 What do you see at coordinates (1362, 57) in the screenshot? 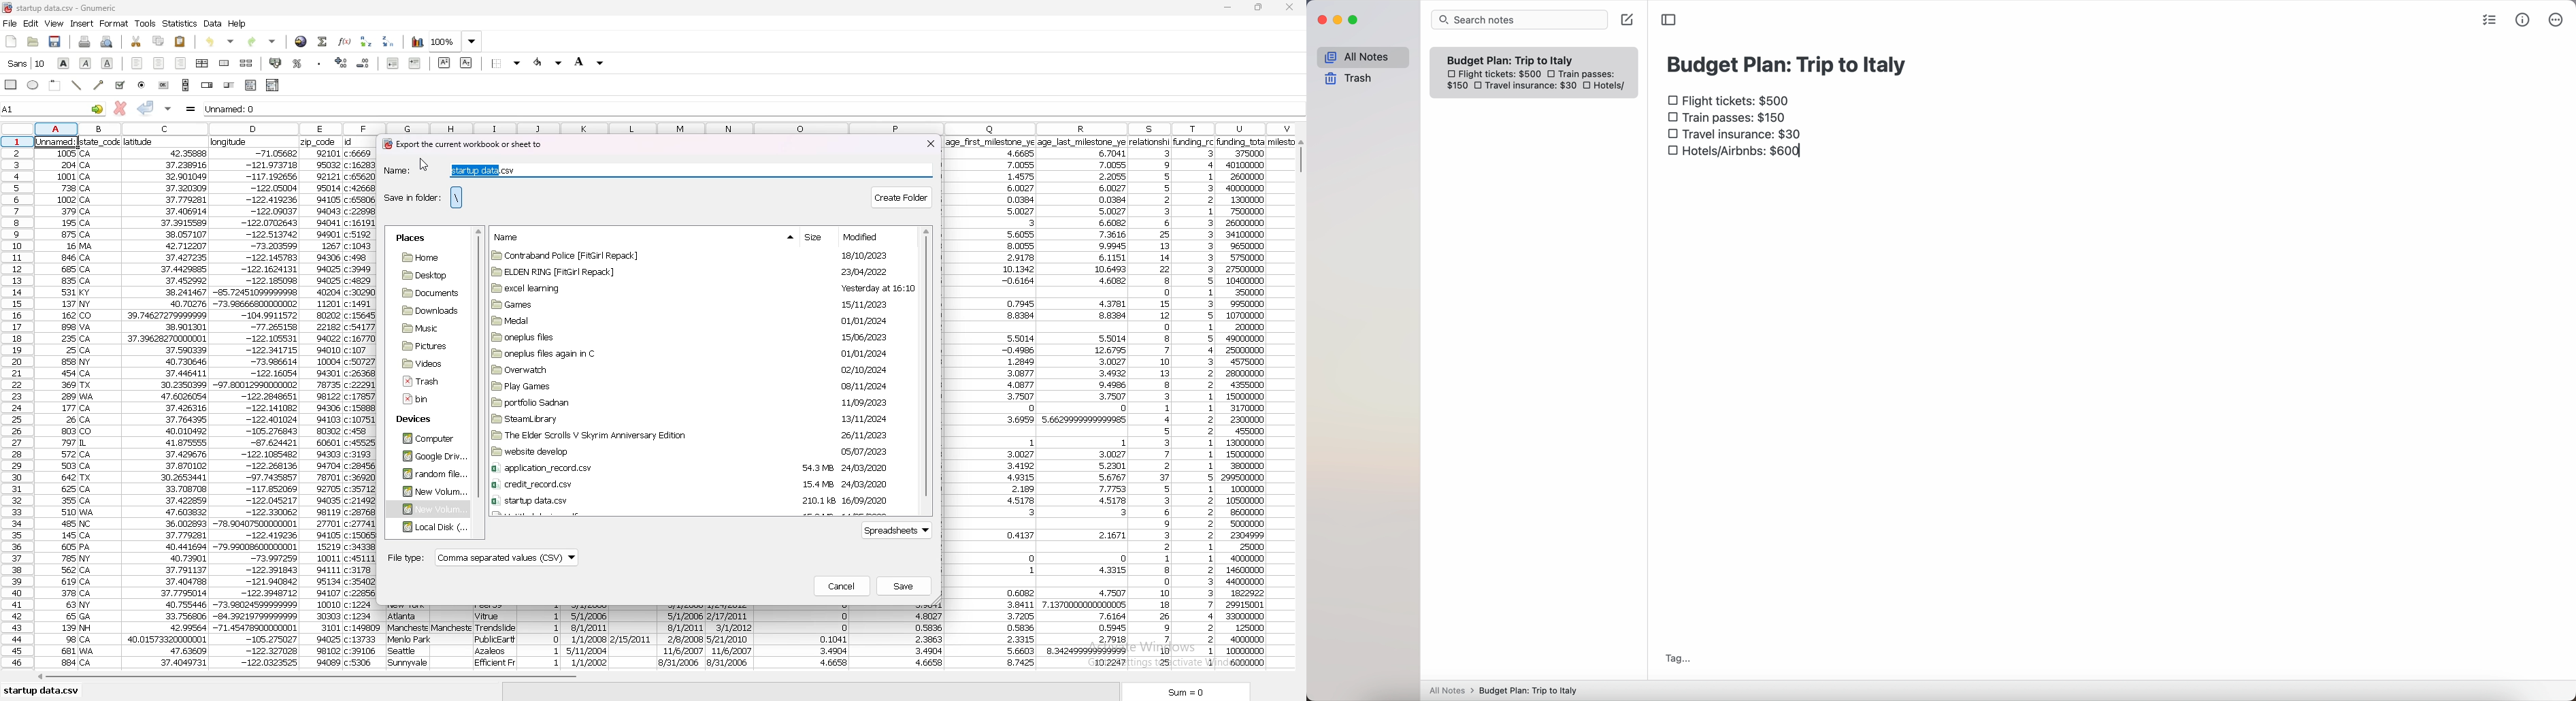
I see `all notes` at bounding box center [1362, 57].